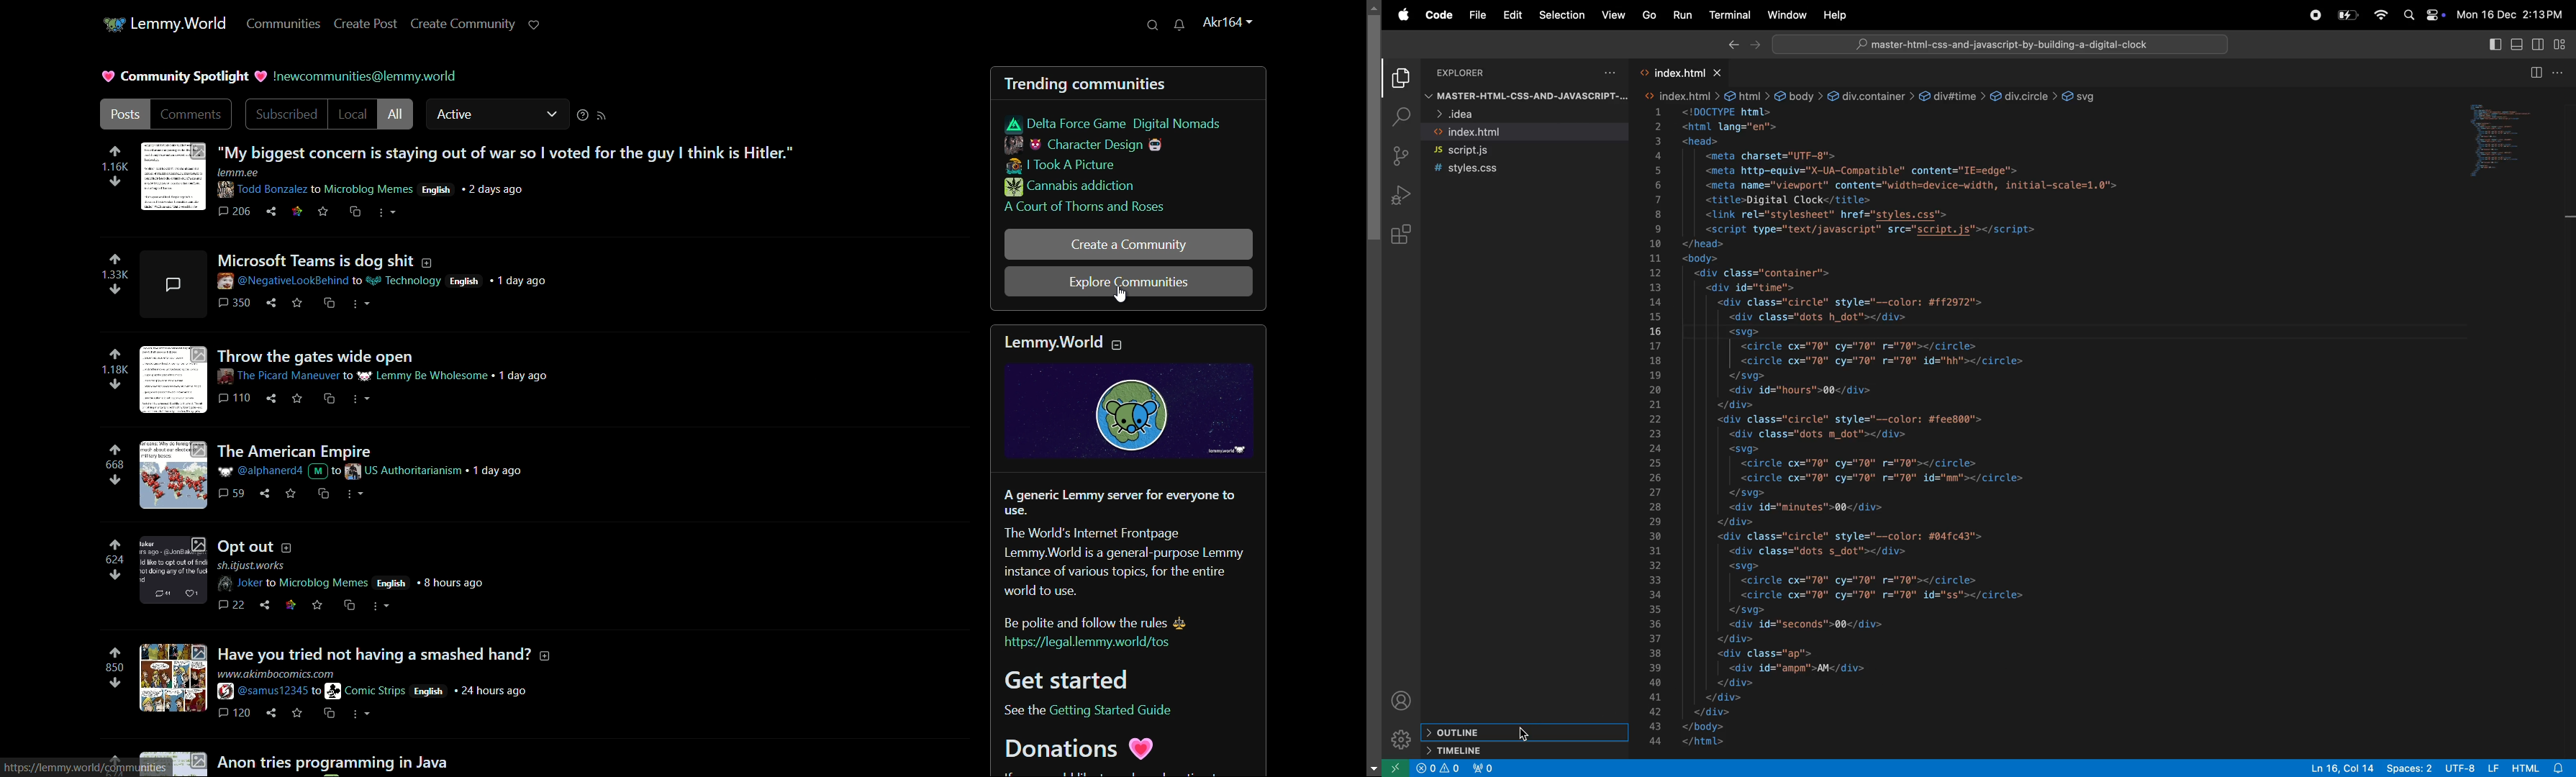 This screenshot has height=784, width=2576. What do you see at coordinates (236, 213) in the screenshot?
I see `comments` at bounding box center [236, 213].